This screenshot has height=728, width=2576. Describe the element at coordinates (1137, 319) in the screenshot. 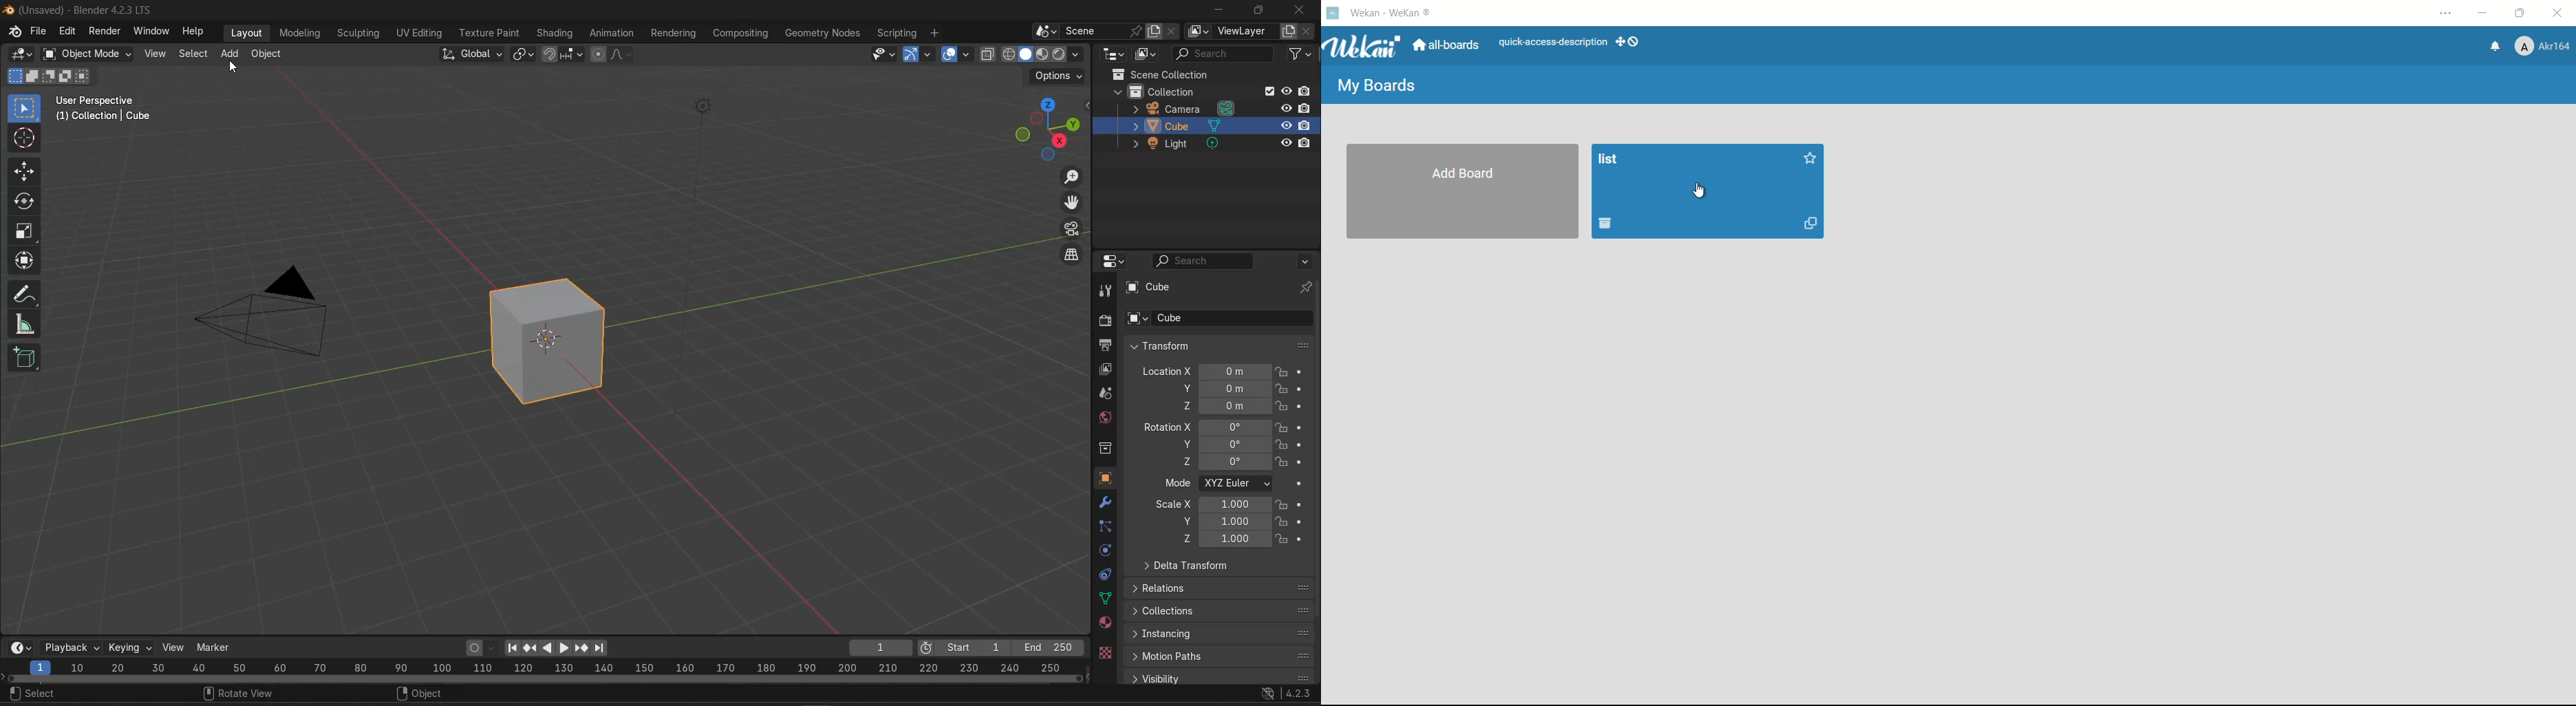

I see `browse object to be linked` at that location.